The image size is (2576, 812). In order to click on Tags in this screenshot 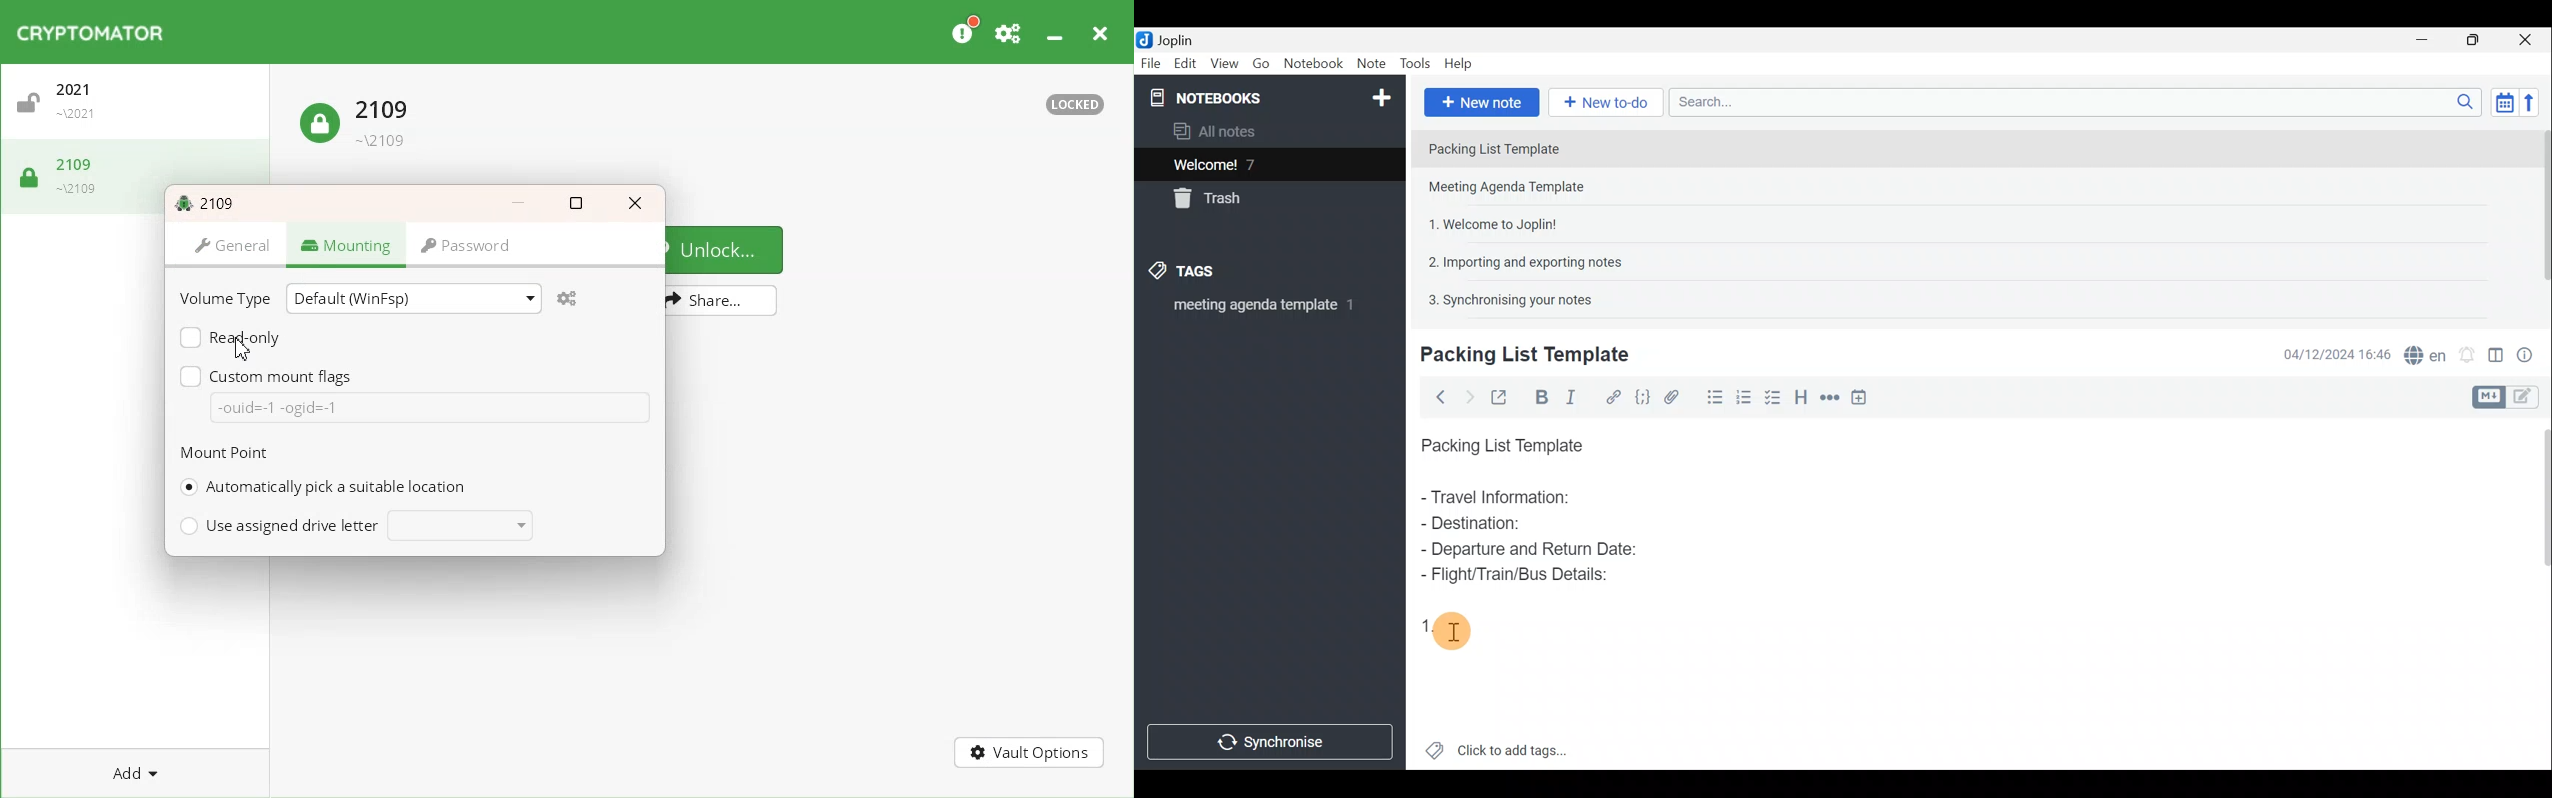, I will do `click(1206, 273)`.